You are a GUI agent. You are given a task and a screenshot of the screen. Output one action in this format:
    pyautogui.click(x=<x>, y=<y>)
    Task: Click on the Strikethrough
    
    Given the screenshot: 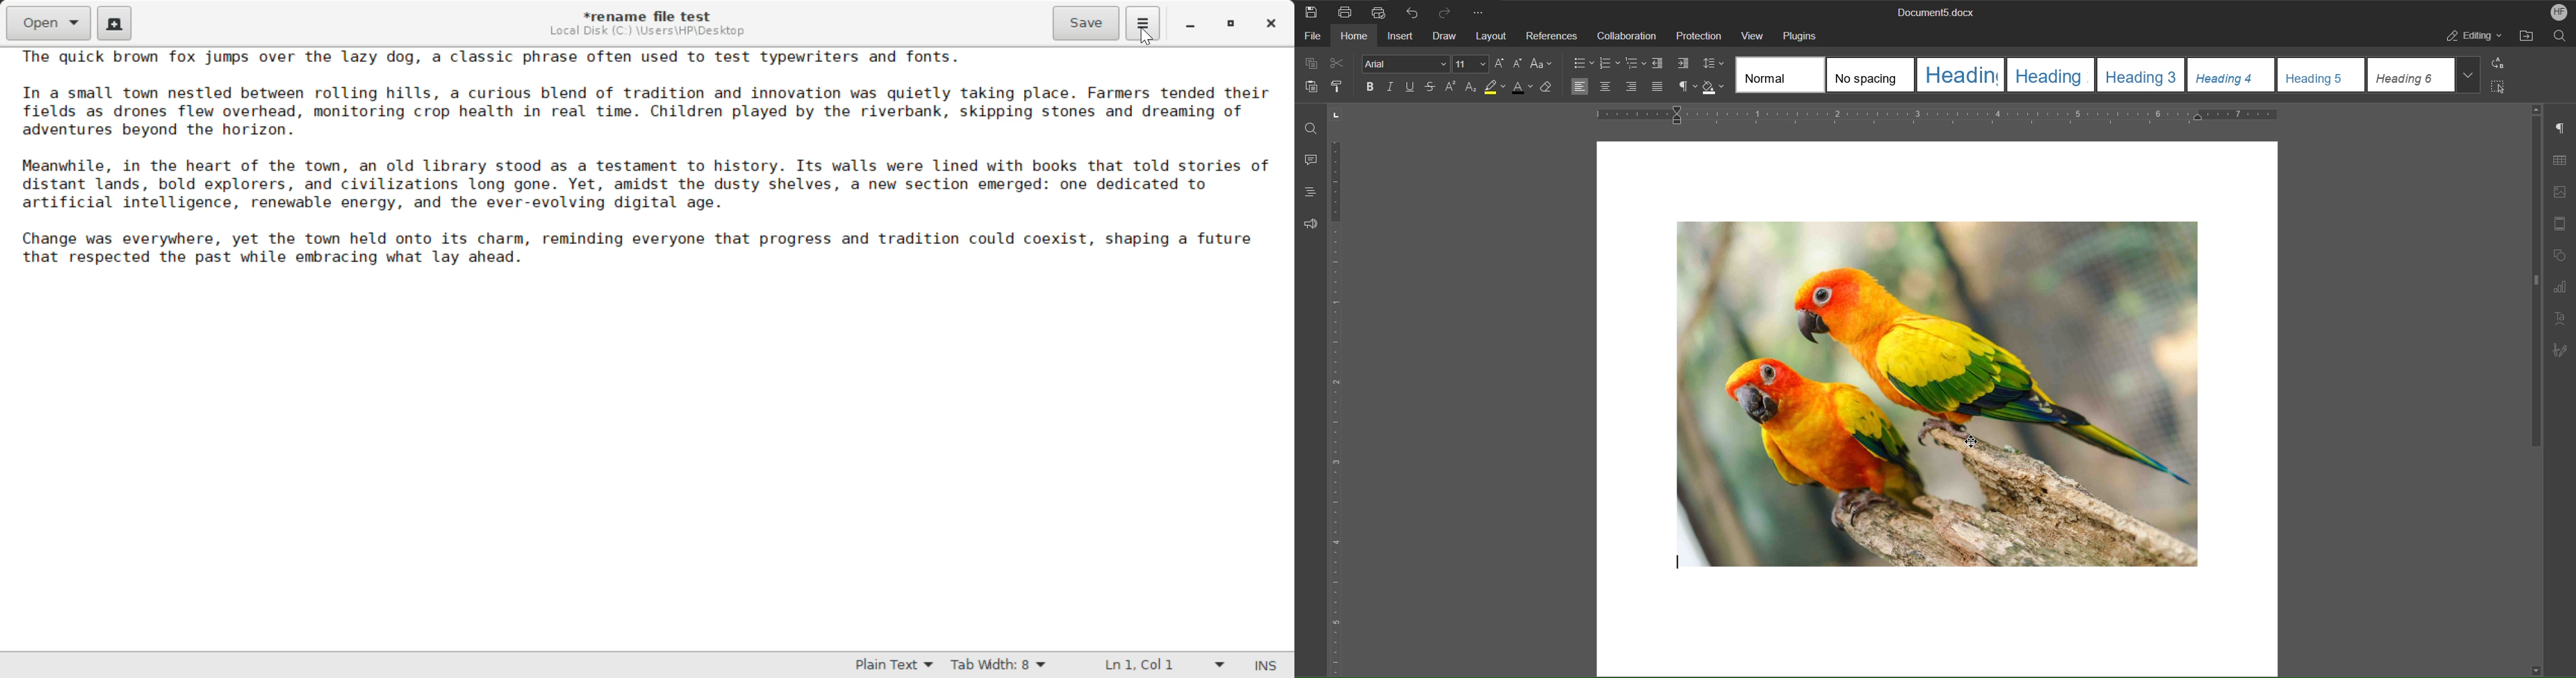 What is the action you would take?
    pyautogui.click(x=1431, y=89)
    